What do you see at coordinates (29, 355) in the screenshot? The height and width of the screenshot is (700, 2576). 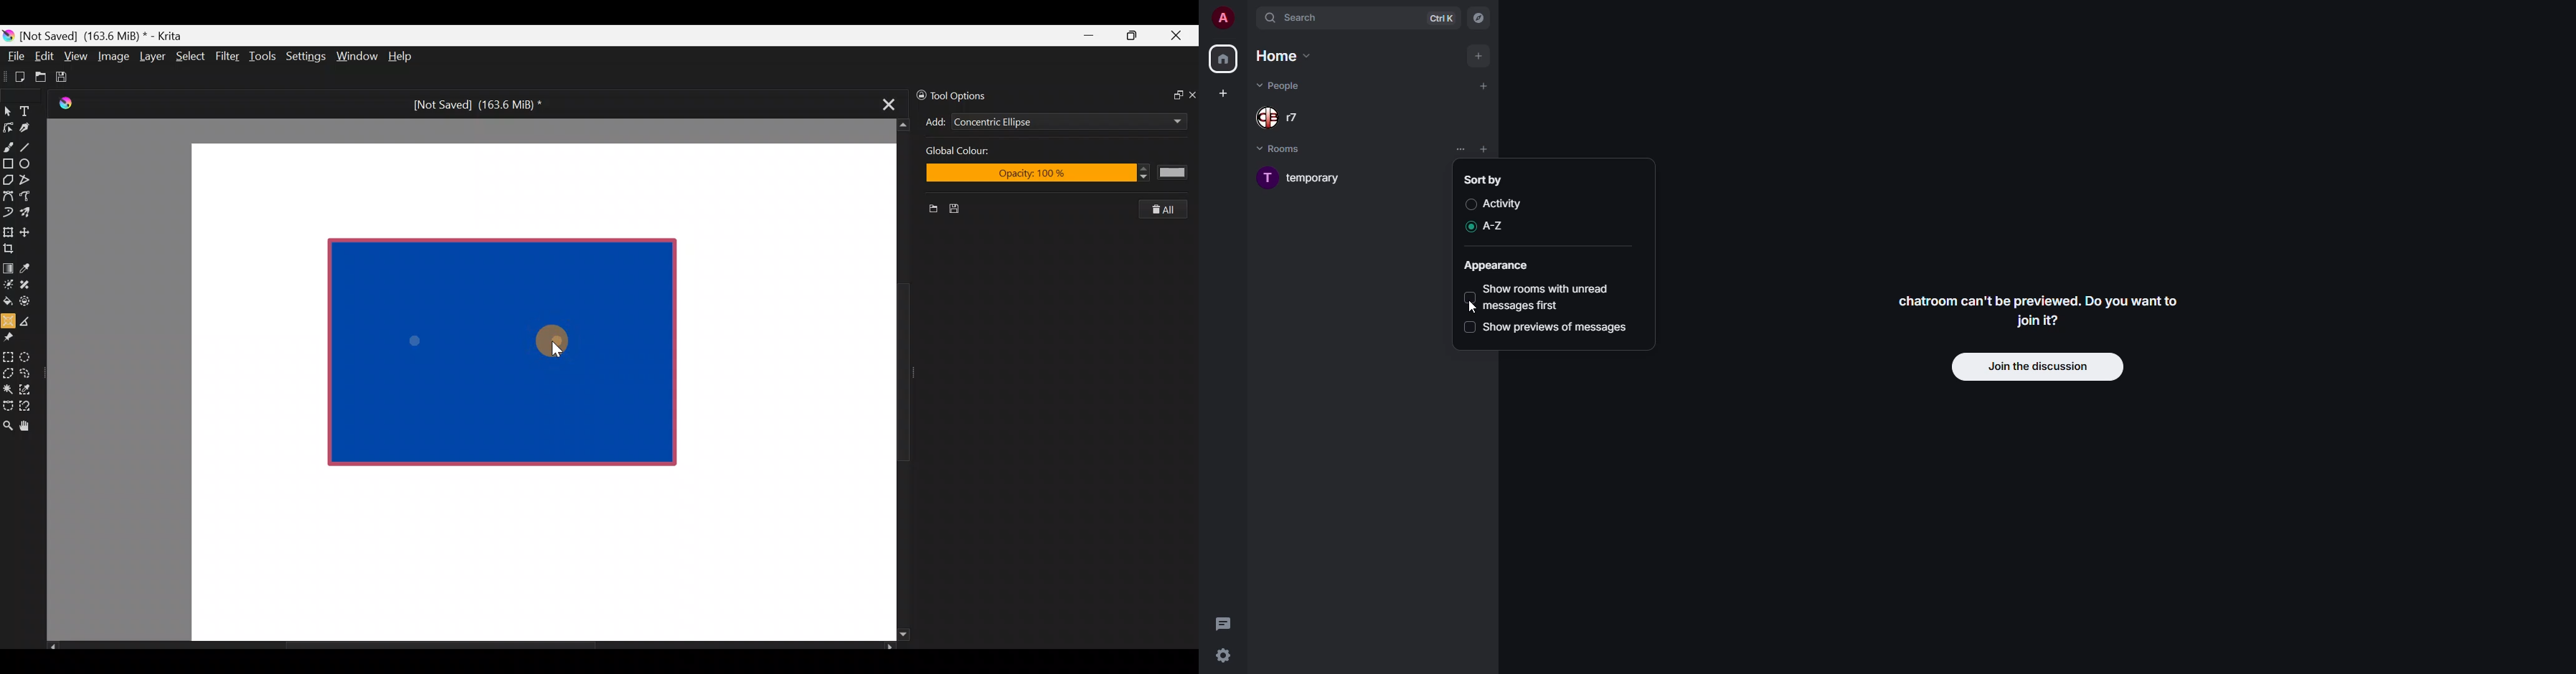 I see `Elliptical selection tool` at bounding box center [29, 355].